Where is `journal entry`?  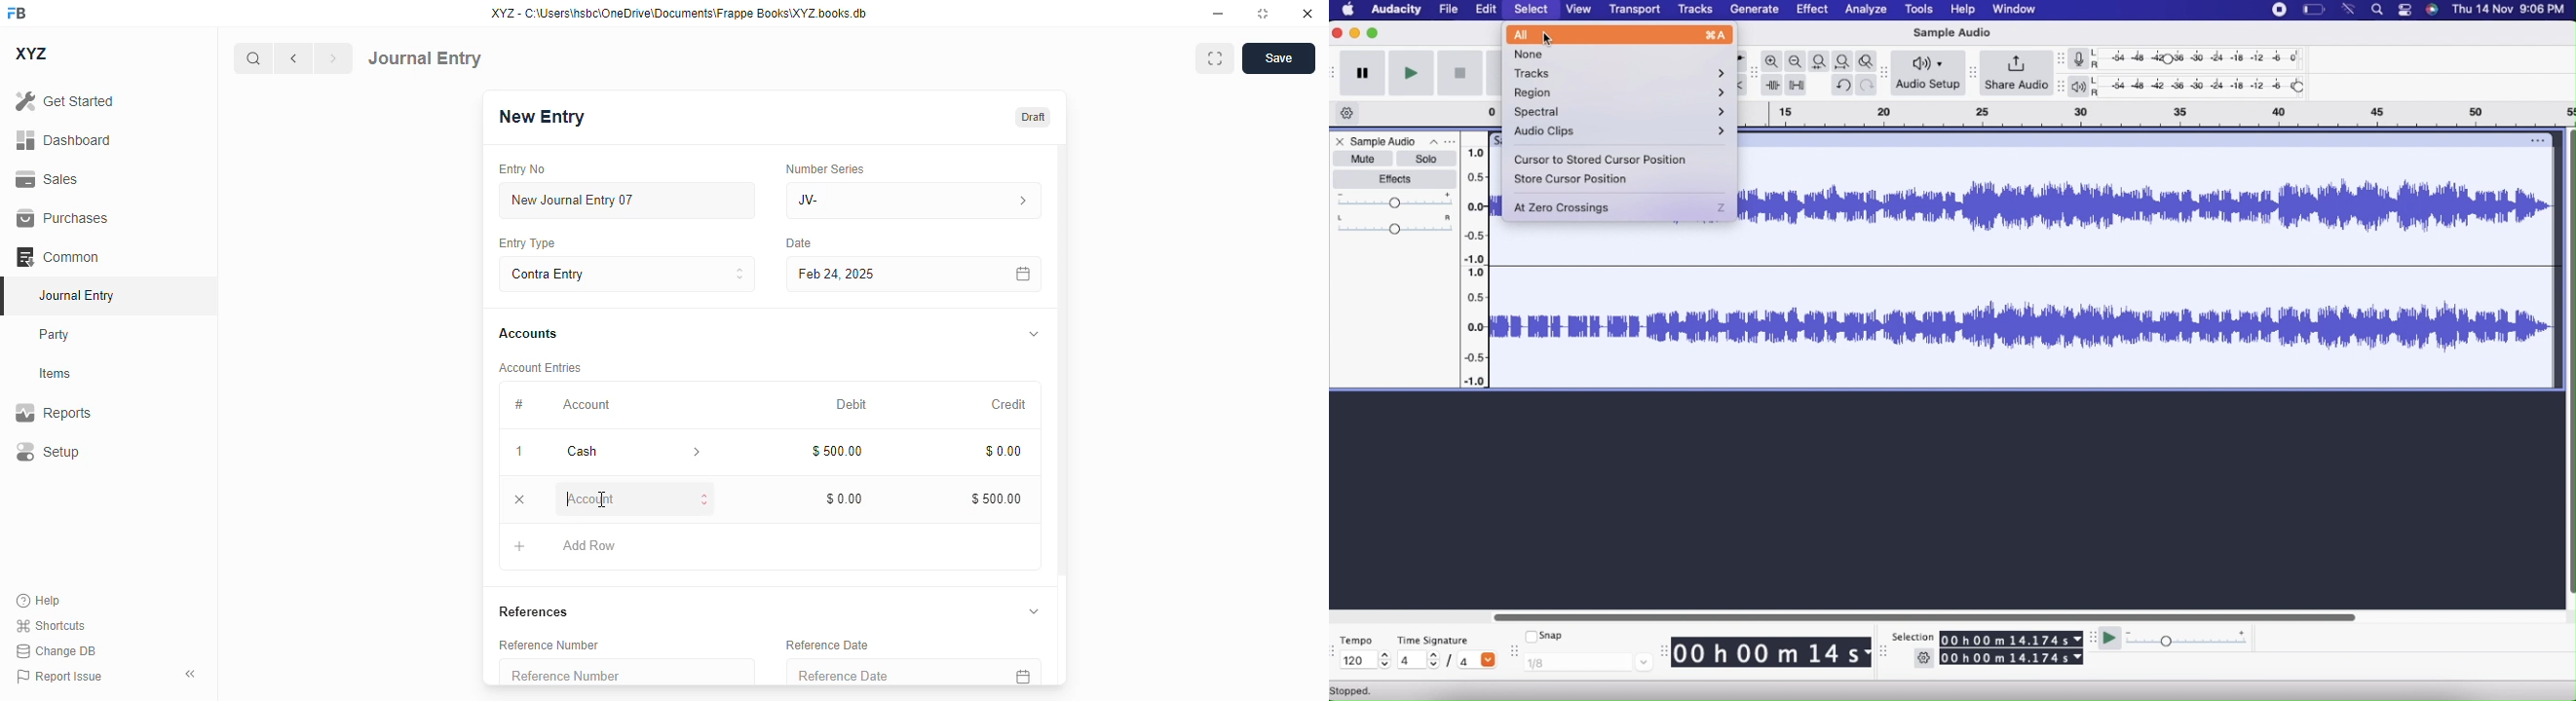 journal entry is located at coordinates (78, 295).